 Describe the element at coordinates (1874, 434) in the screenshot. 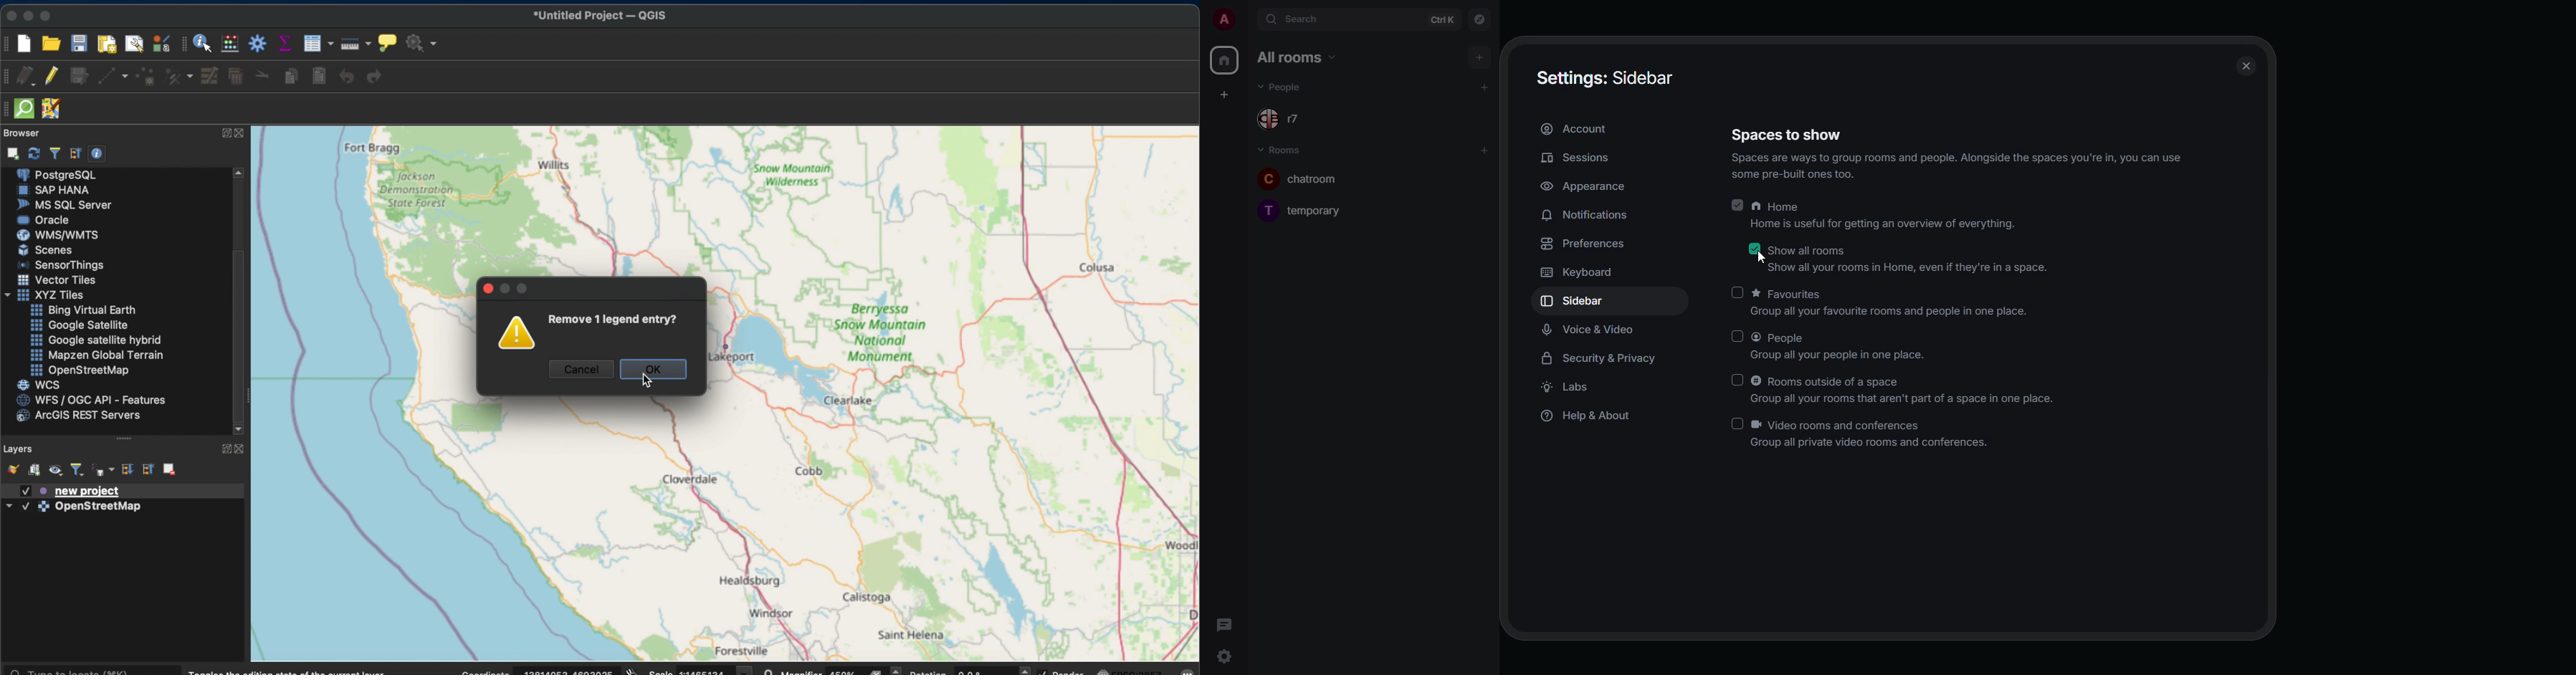

I see `video rooms and conferences` at that location.